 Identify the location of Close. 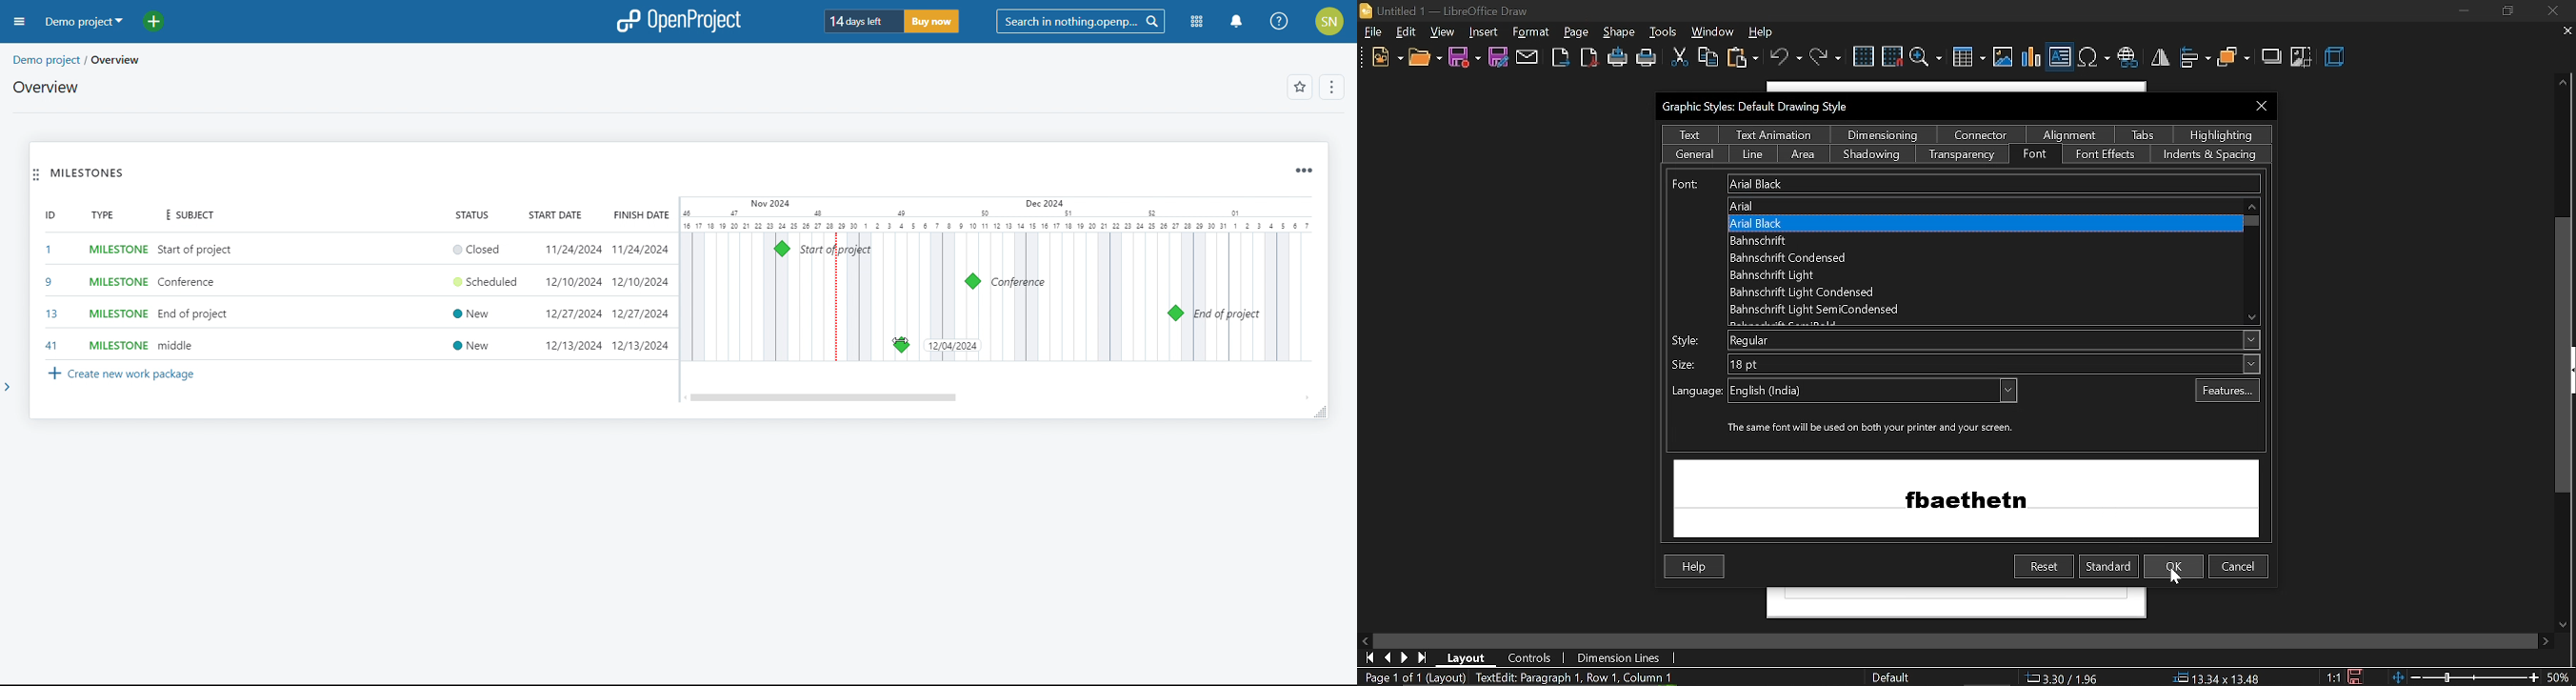
(2263, 105).